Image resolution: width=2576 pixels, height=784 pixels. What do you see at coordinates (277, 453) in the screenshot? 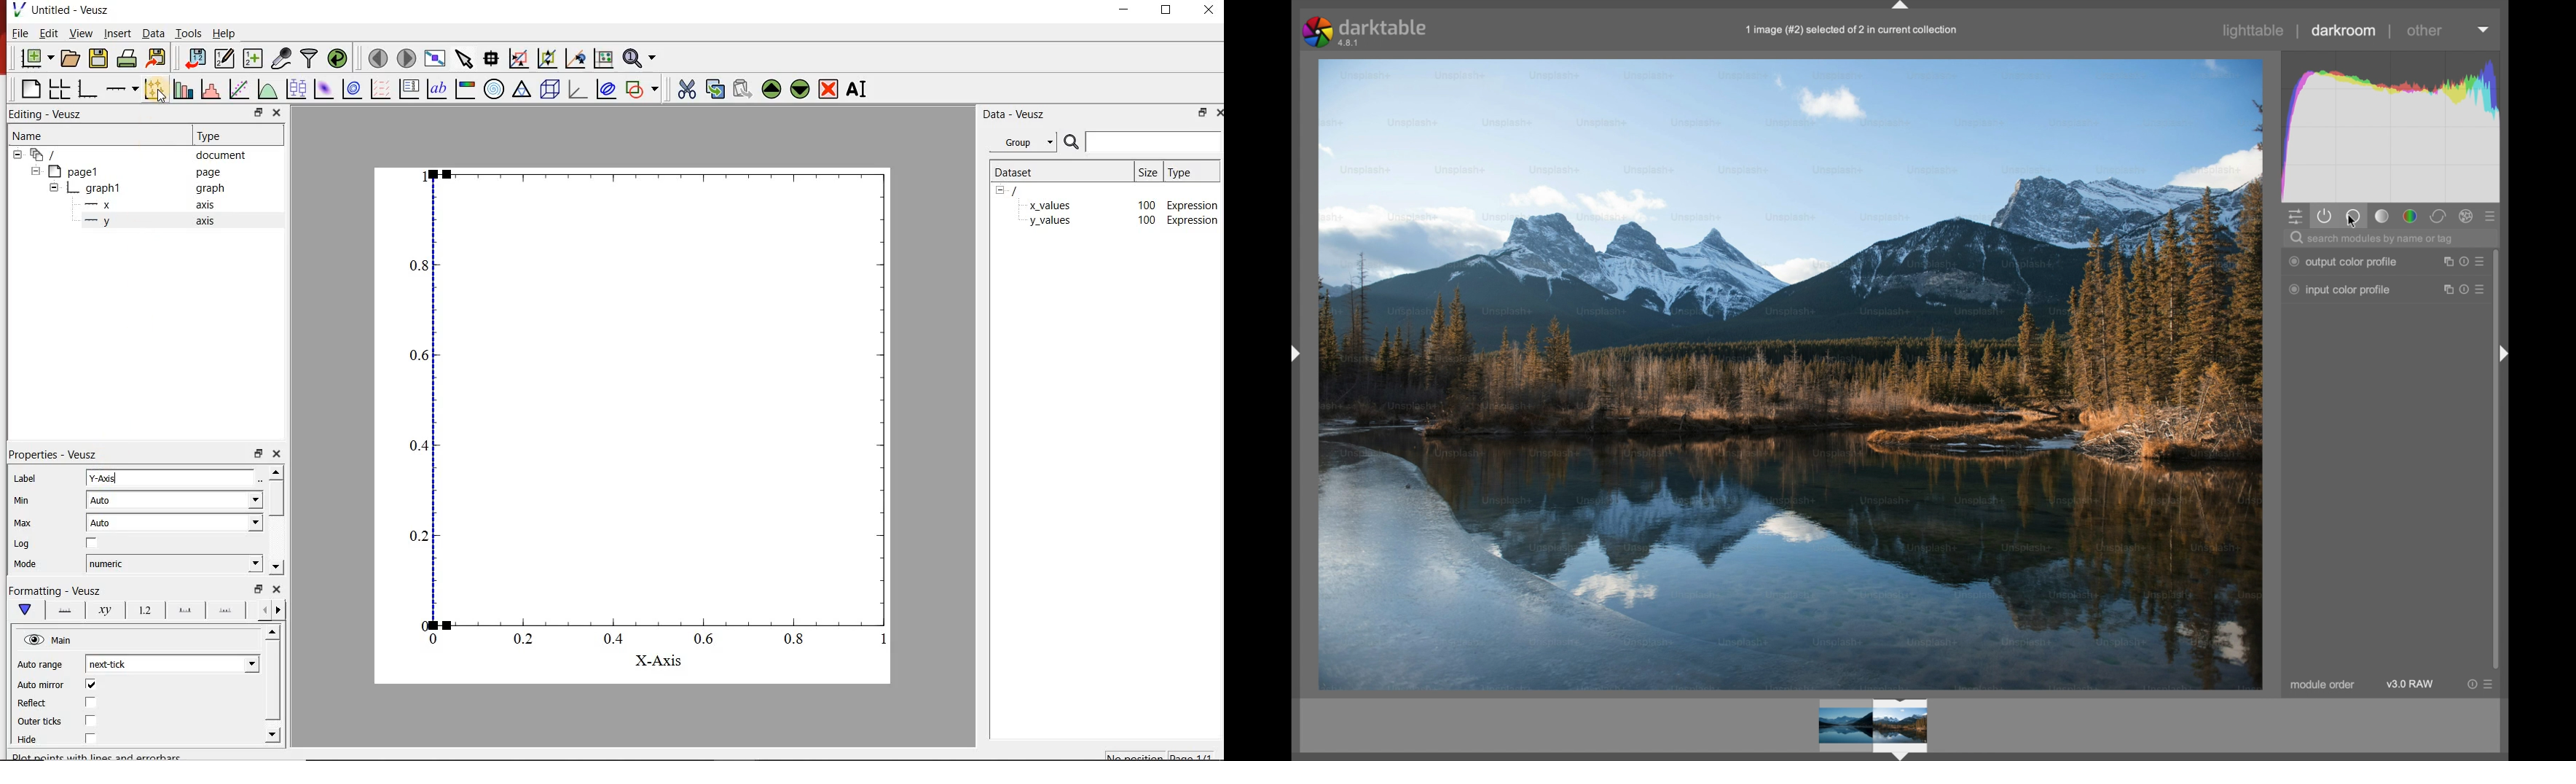
I see `close` at bounding box center [277, 453].